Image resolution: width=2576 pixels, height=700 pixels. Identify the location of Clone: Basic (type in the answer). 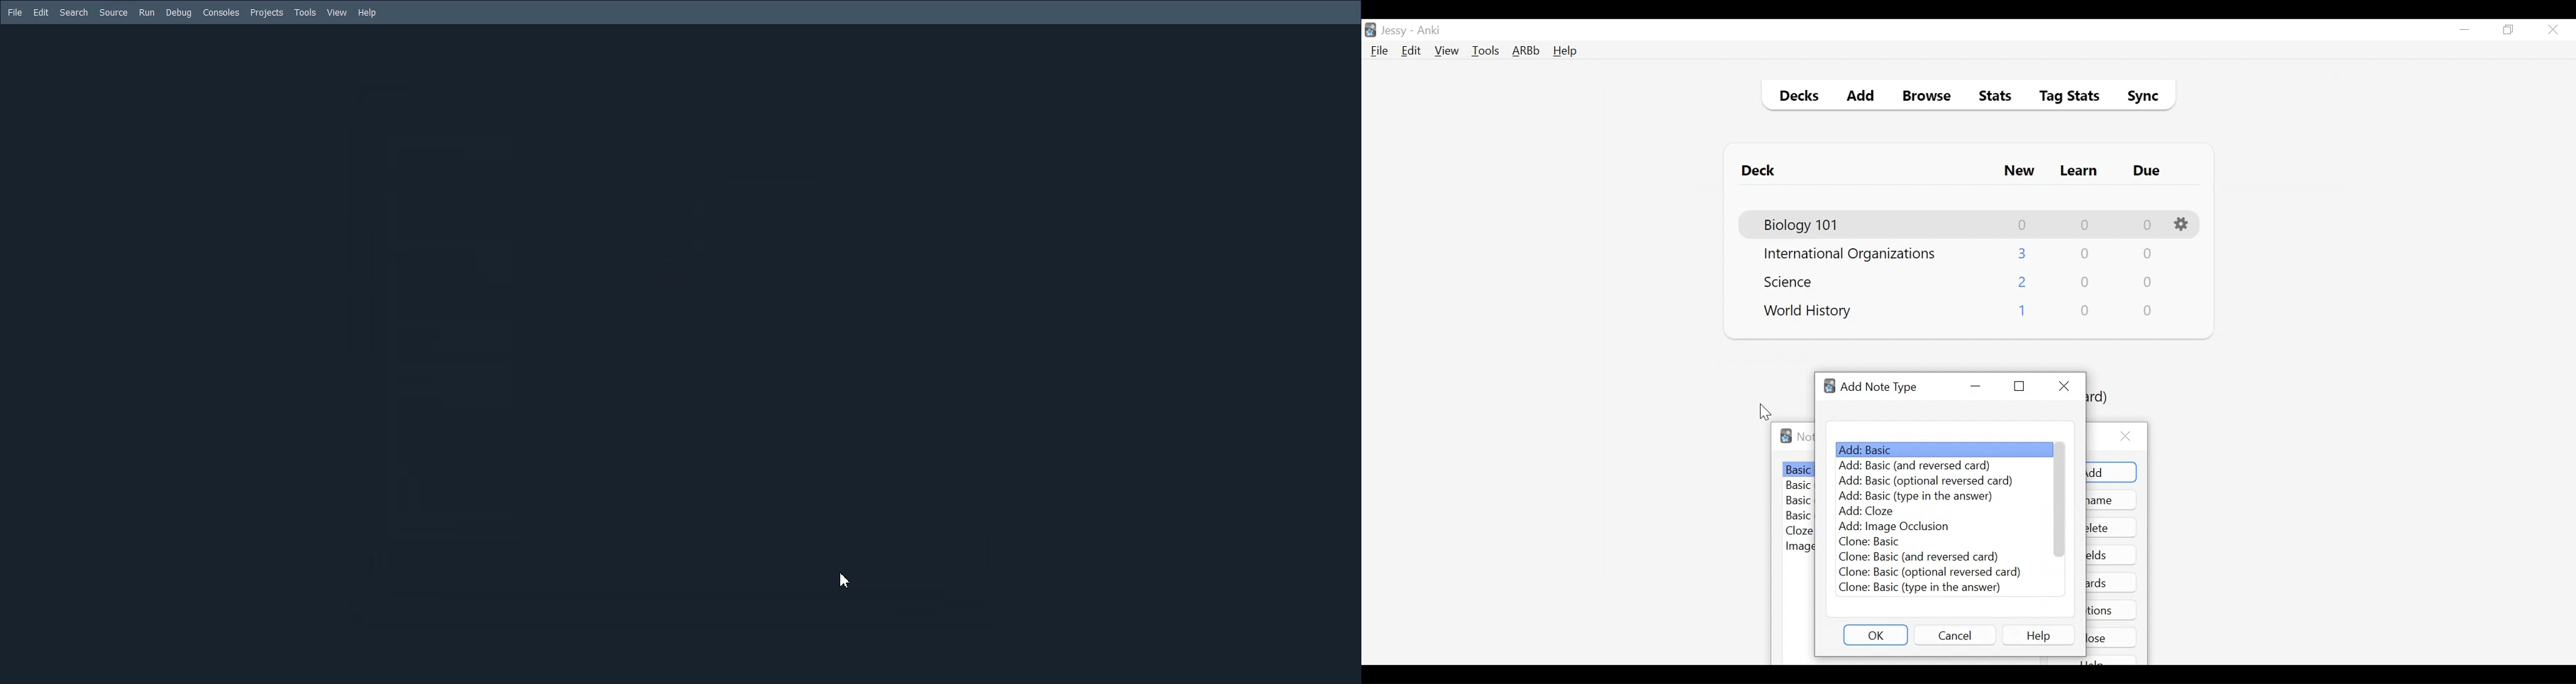
(1919, 588).